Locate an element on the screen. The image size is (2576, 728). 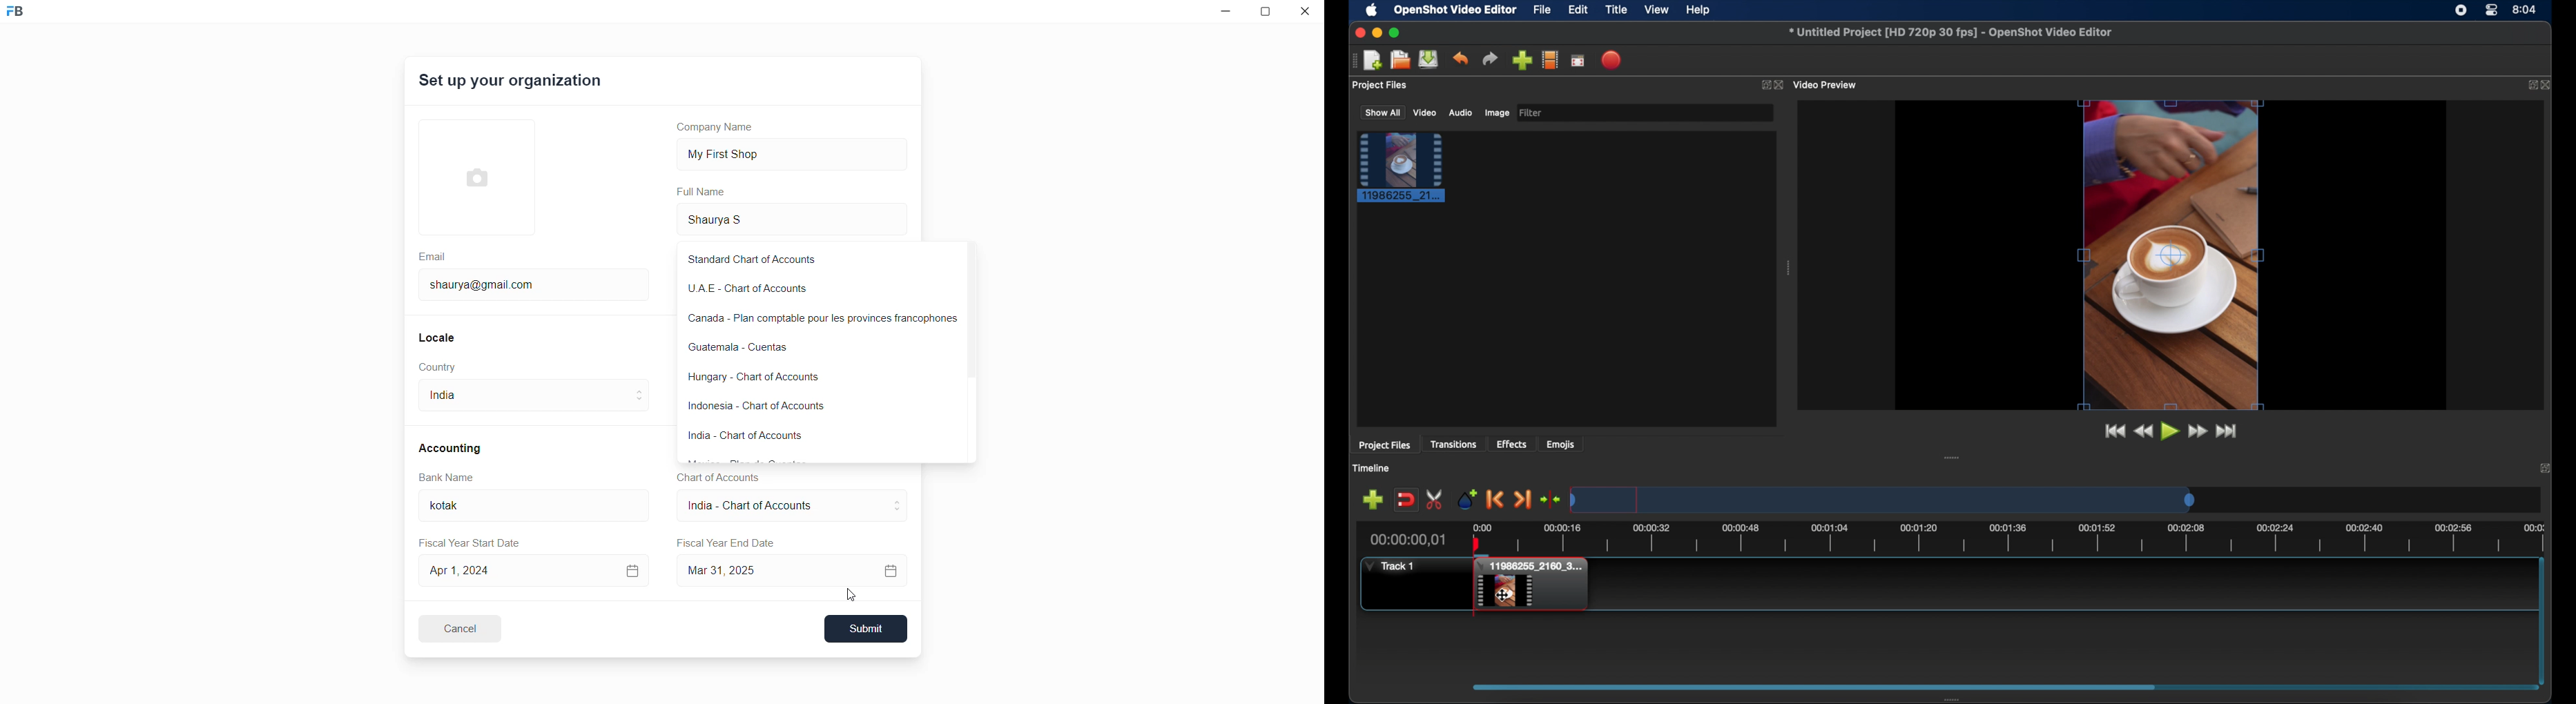
Fiscal Year End Date is located at coordinates (727, 543).